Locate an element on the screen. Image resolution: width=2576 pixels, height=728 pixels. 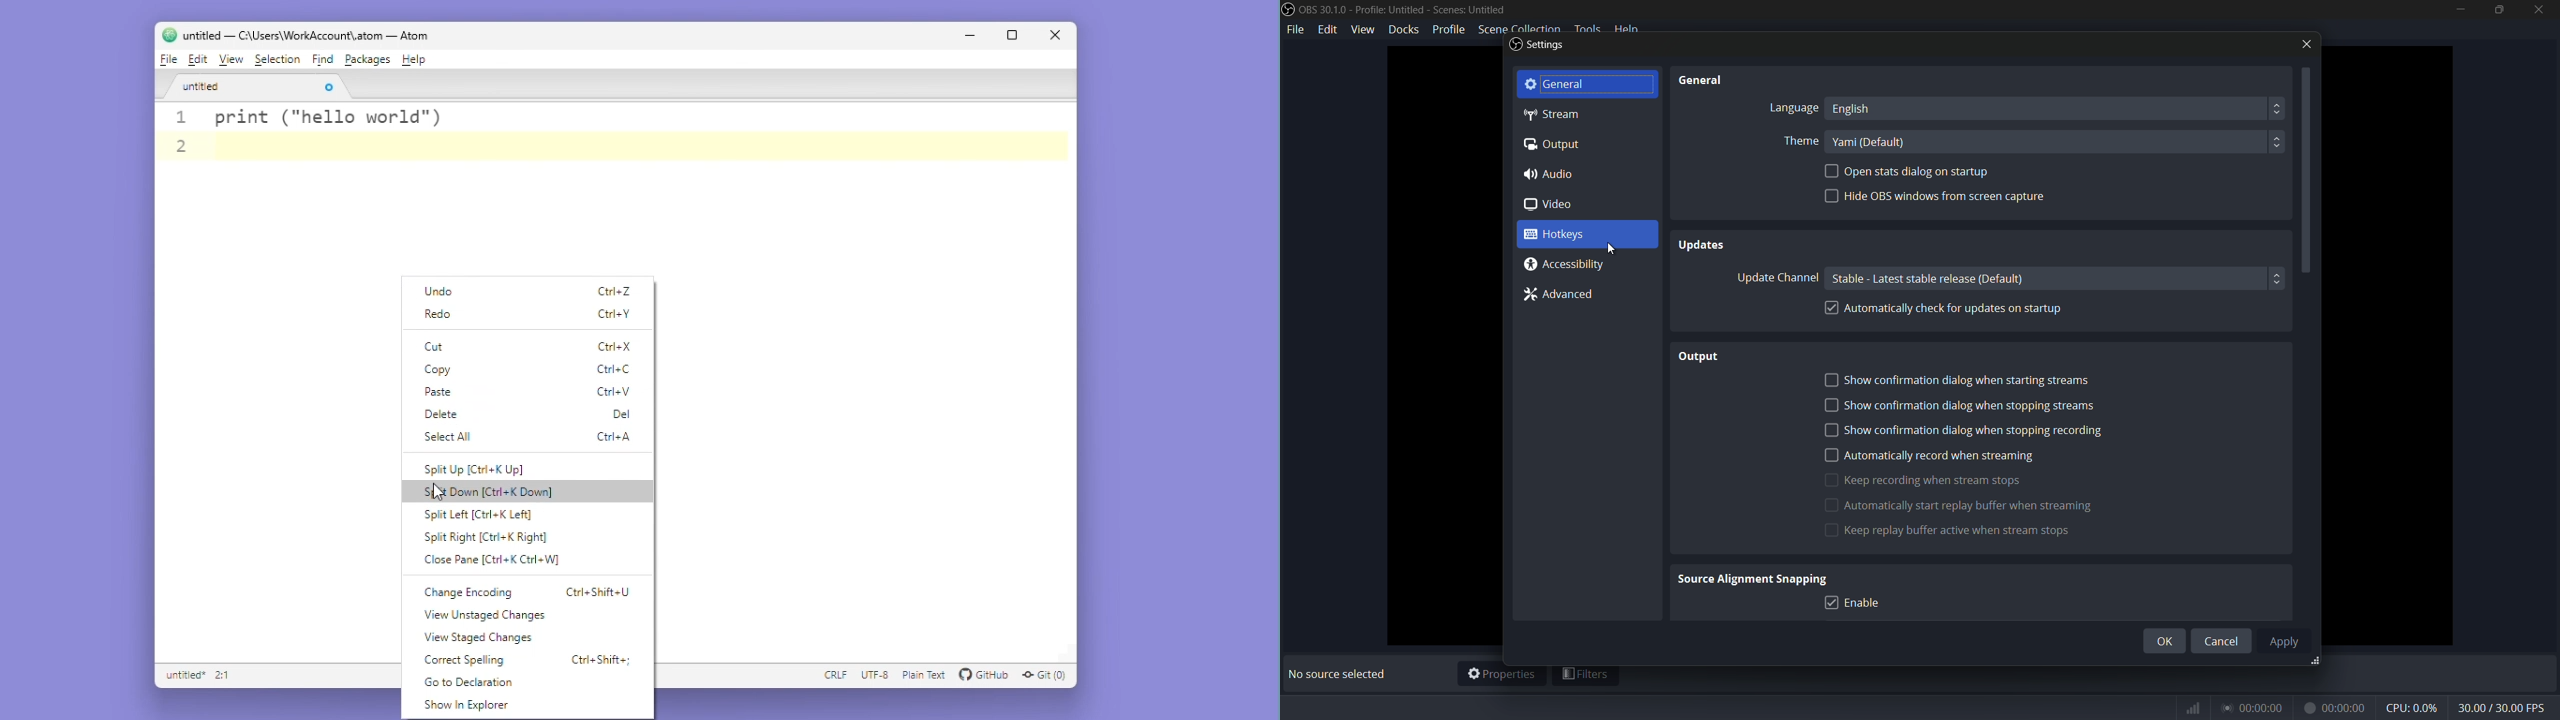
accessibility is located at coordinates (1565, 266).